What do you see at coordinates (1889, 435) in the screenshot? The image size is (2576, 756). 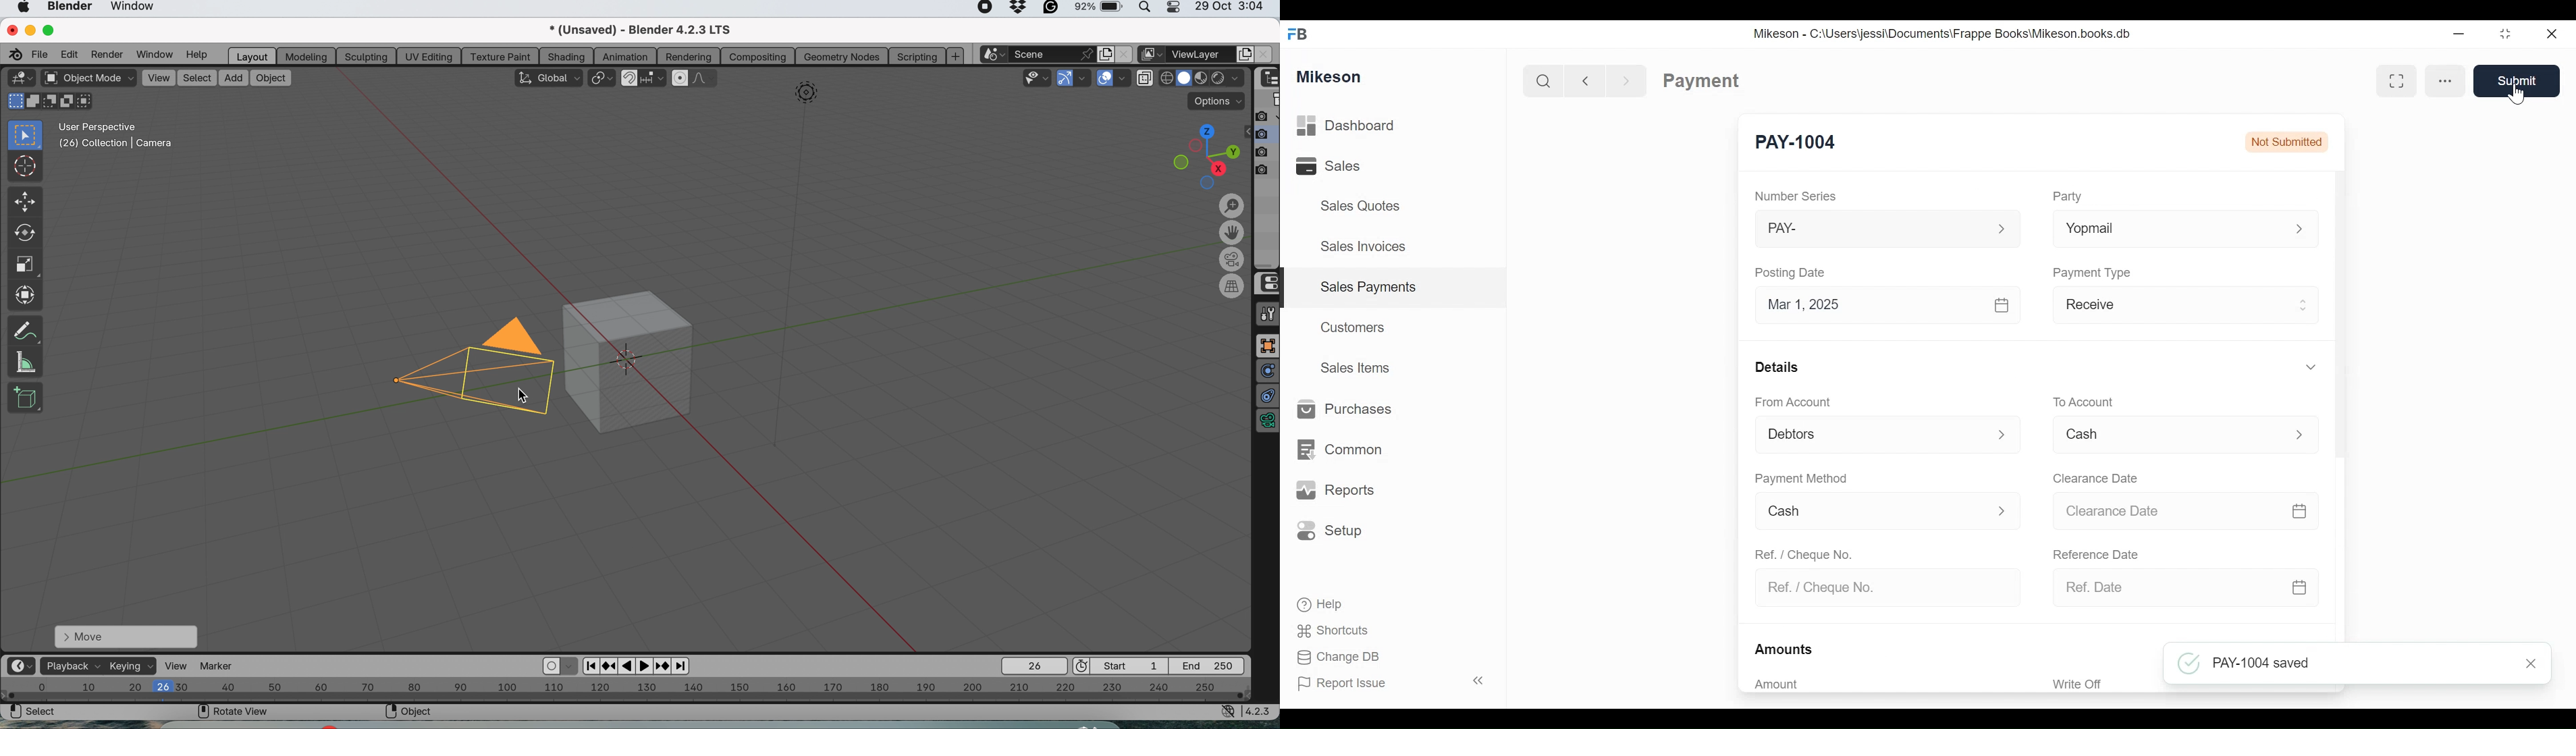 I see `From Account` at bounding box center [1889, 435].